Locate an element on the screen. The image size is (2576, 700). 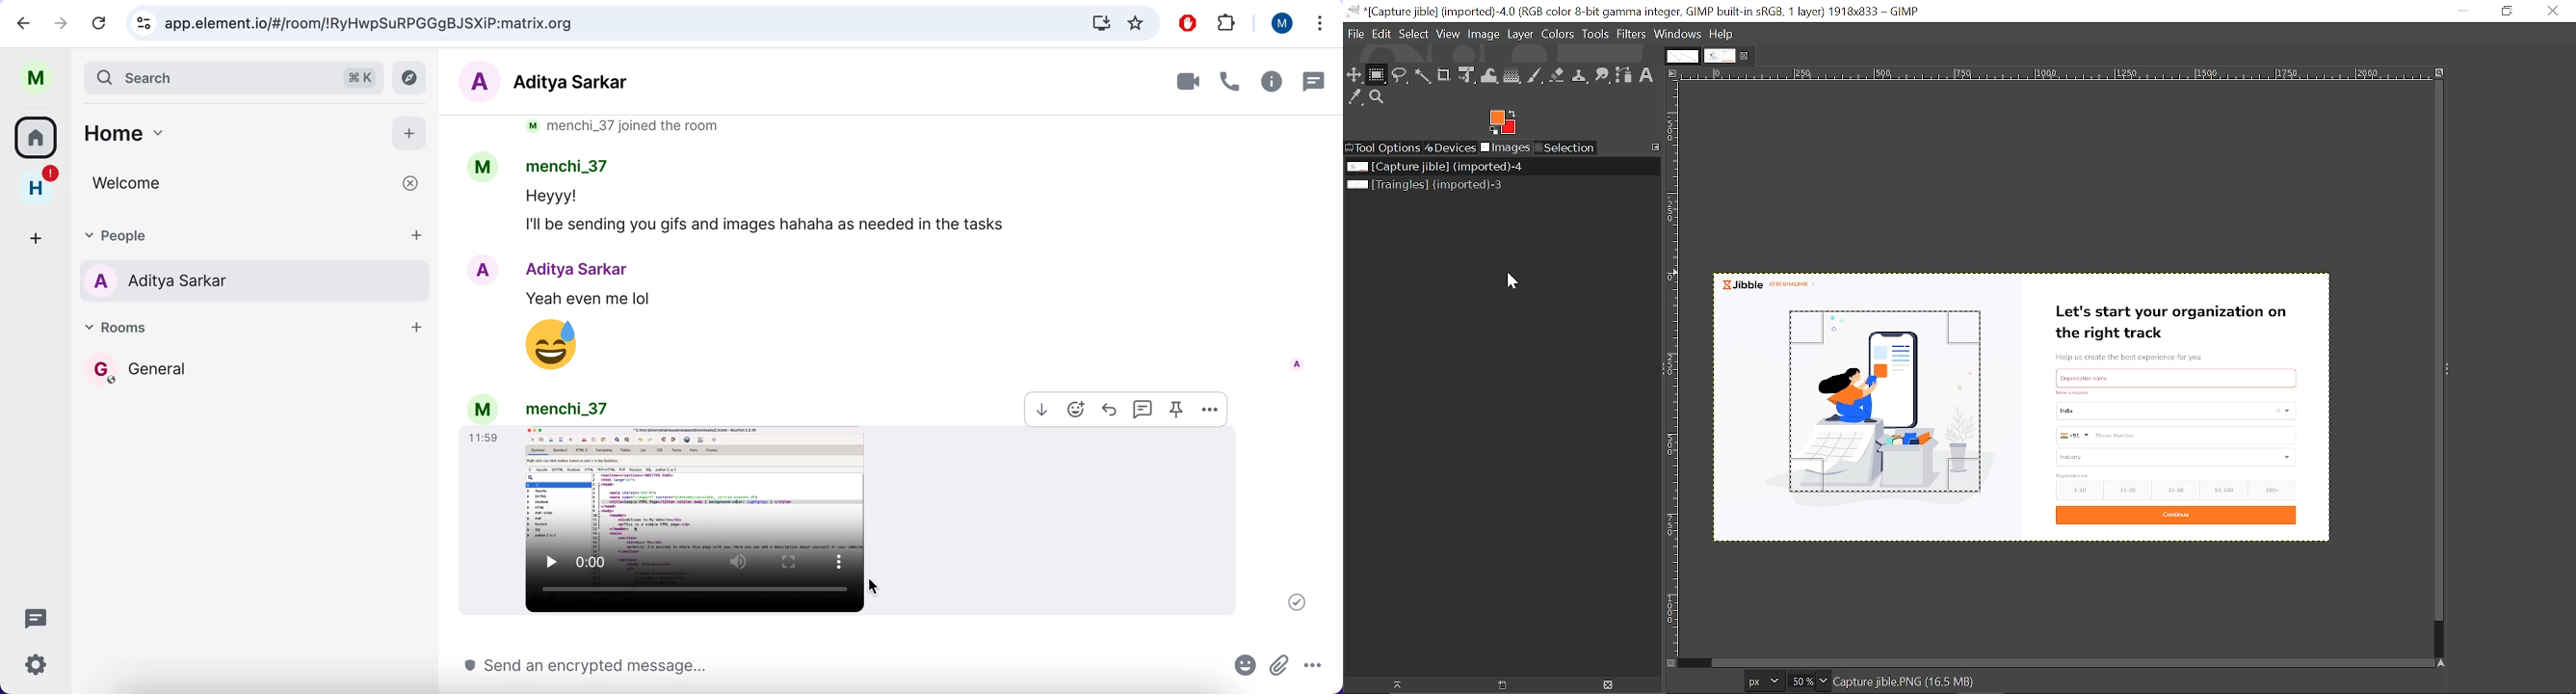
add room is located at coordinates (416, 330).